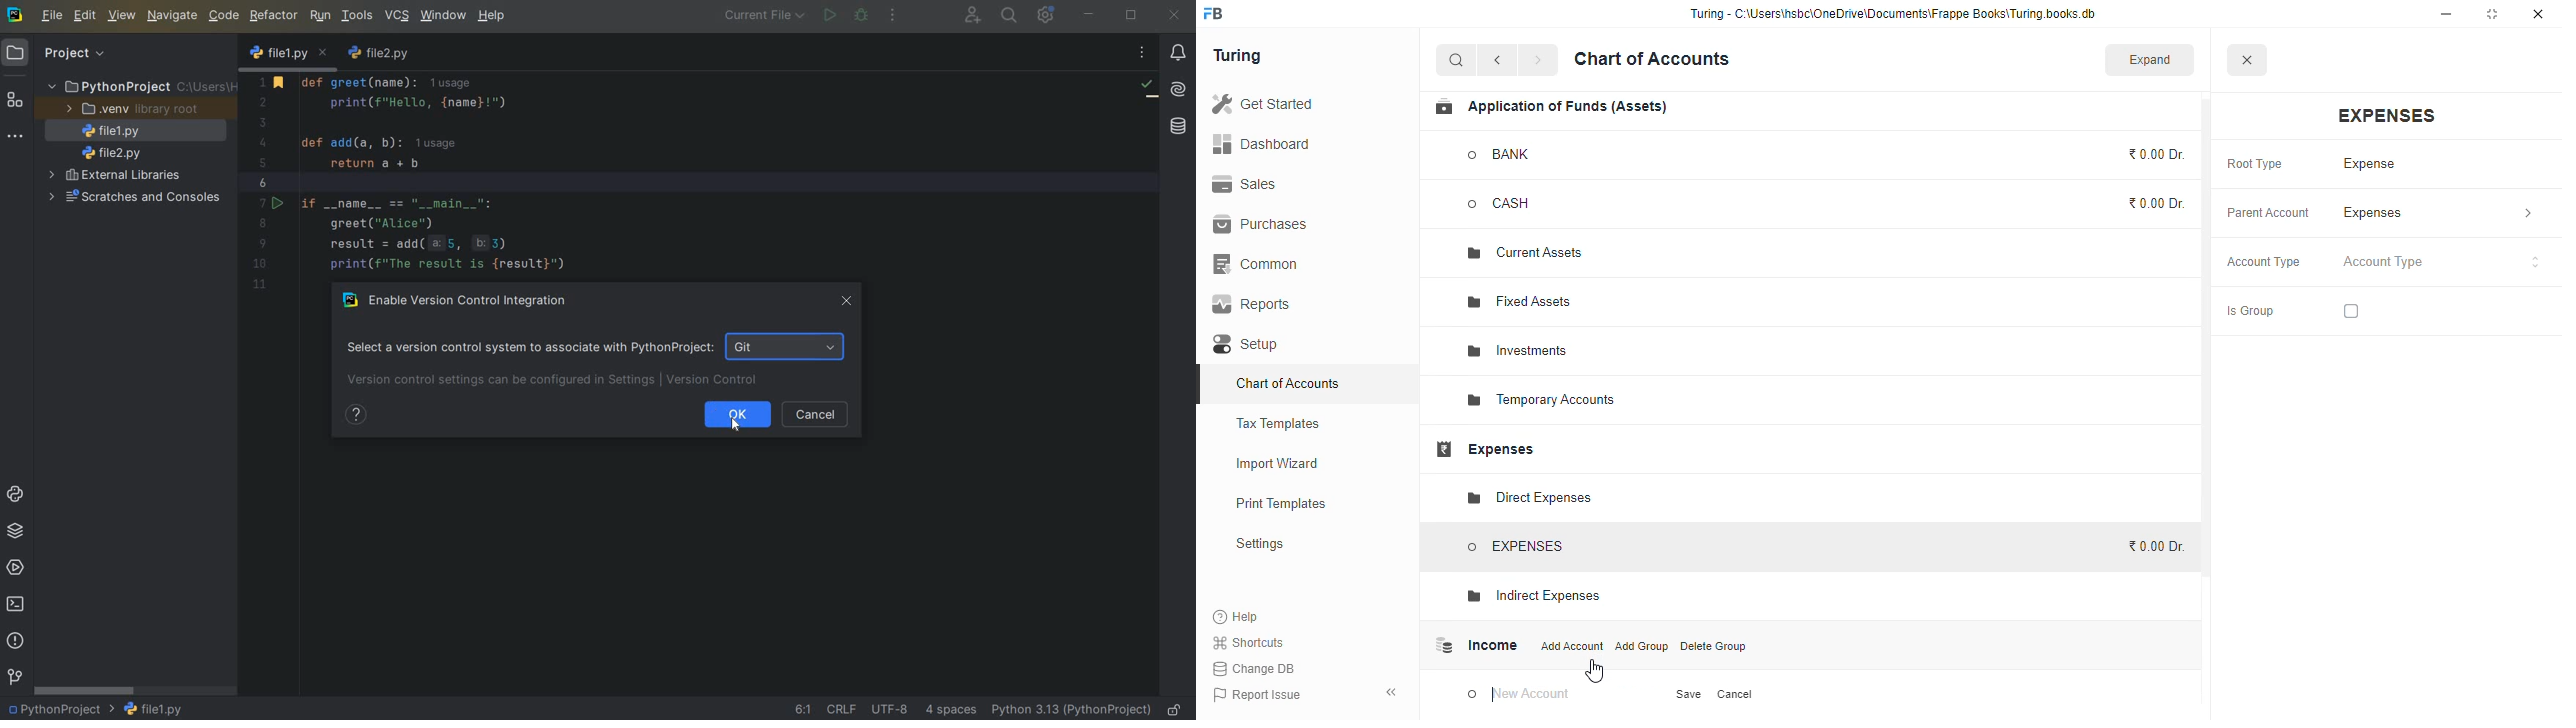 Image resolution: width=2576 pixels, height=728 pixels. What do you see at coordinates (1279, 423) in the screenshot?
I see `tax templates` at bounding box center [1279, 423].